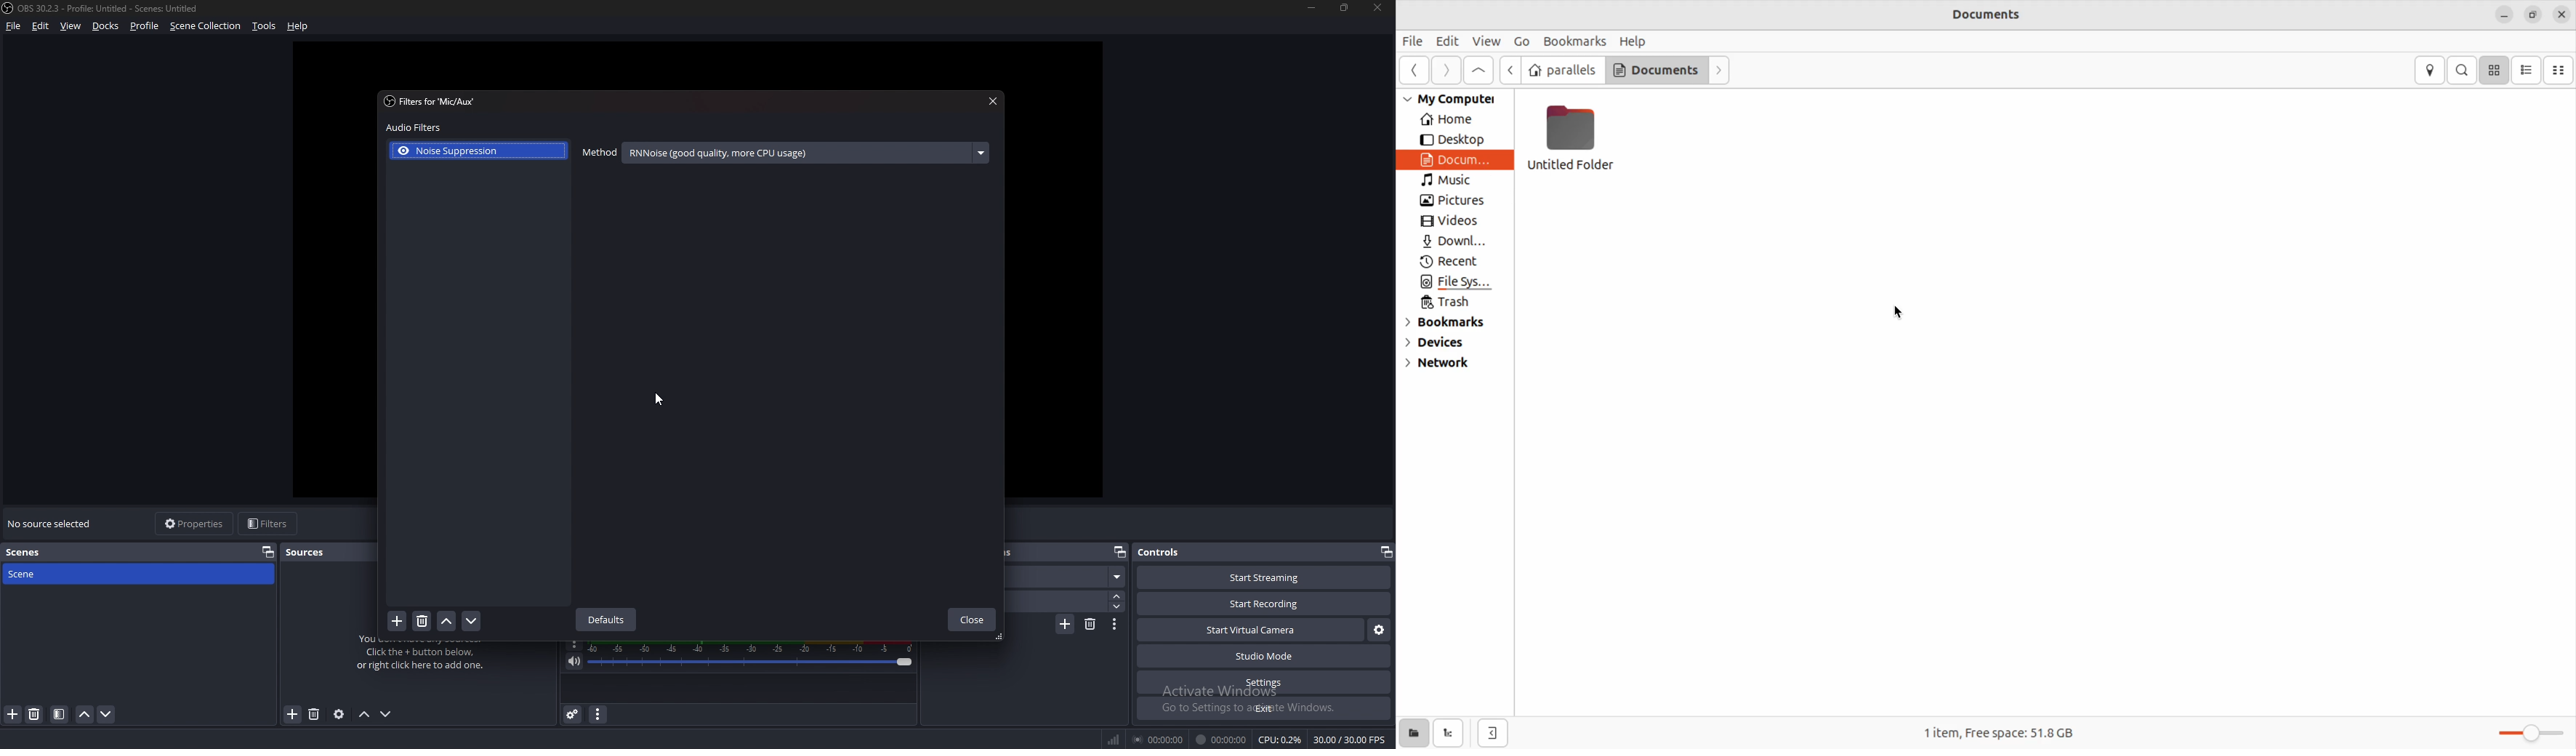 The image size is (2576, 756). I want to click on scene, so click(1067, 576).